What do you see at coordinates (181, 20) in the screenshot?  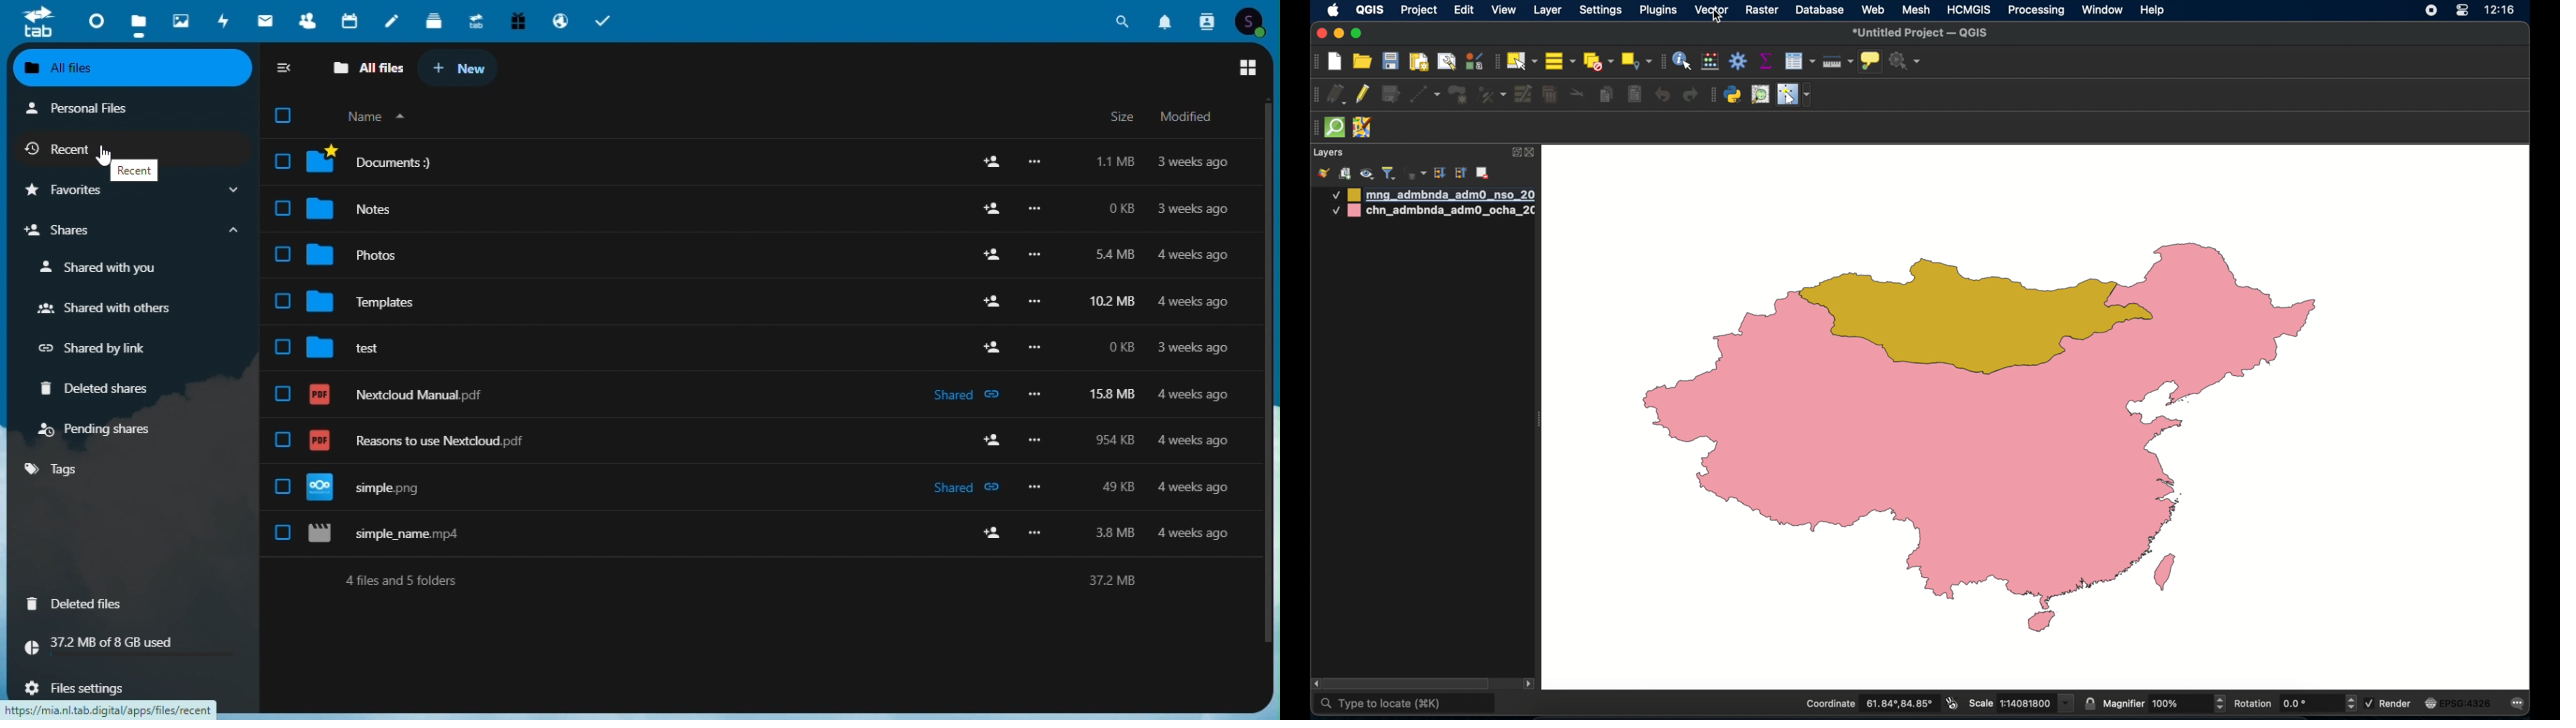 I see `Photos` at bounding box center [181, 20].